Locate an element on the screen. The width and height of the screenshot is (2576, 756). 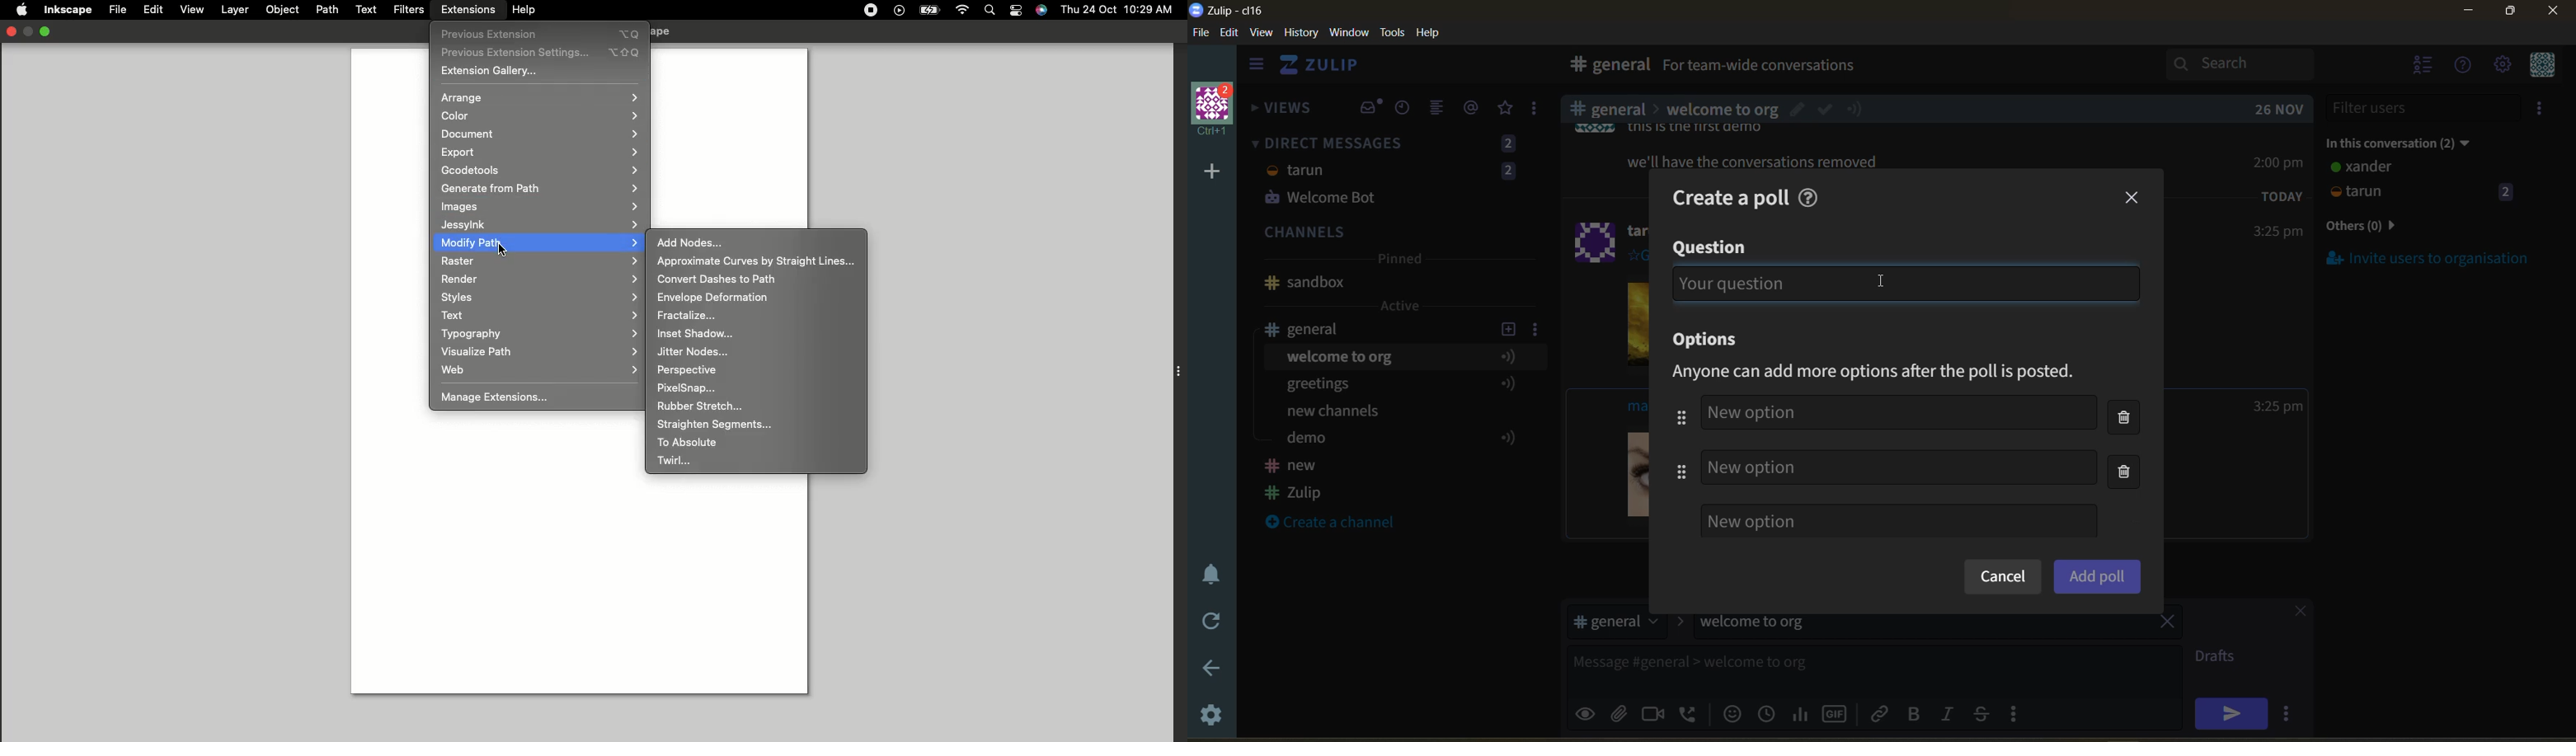
new option is located at coordinates (1899, 466).